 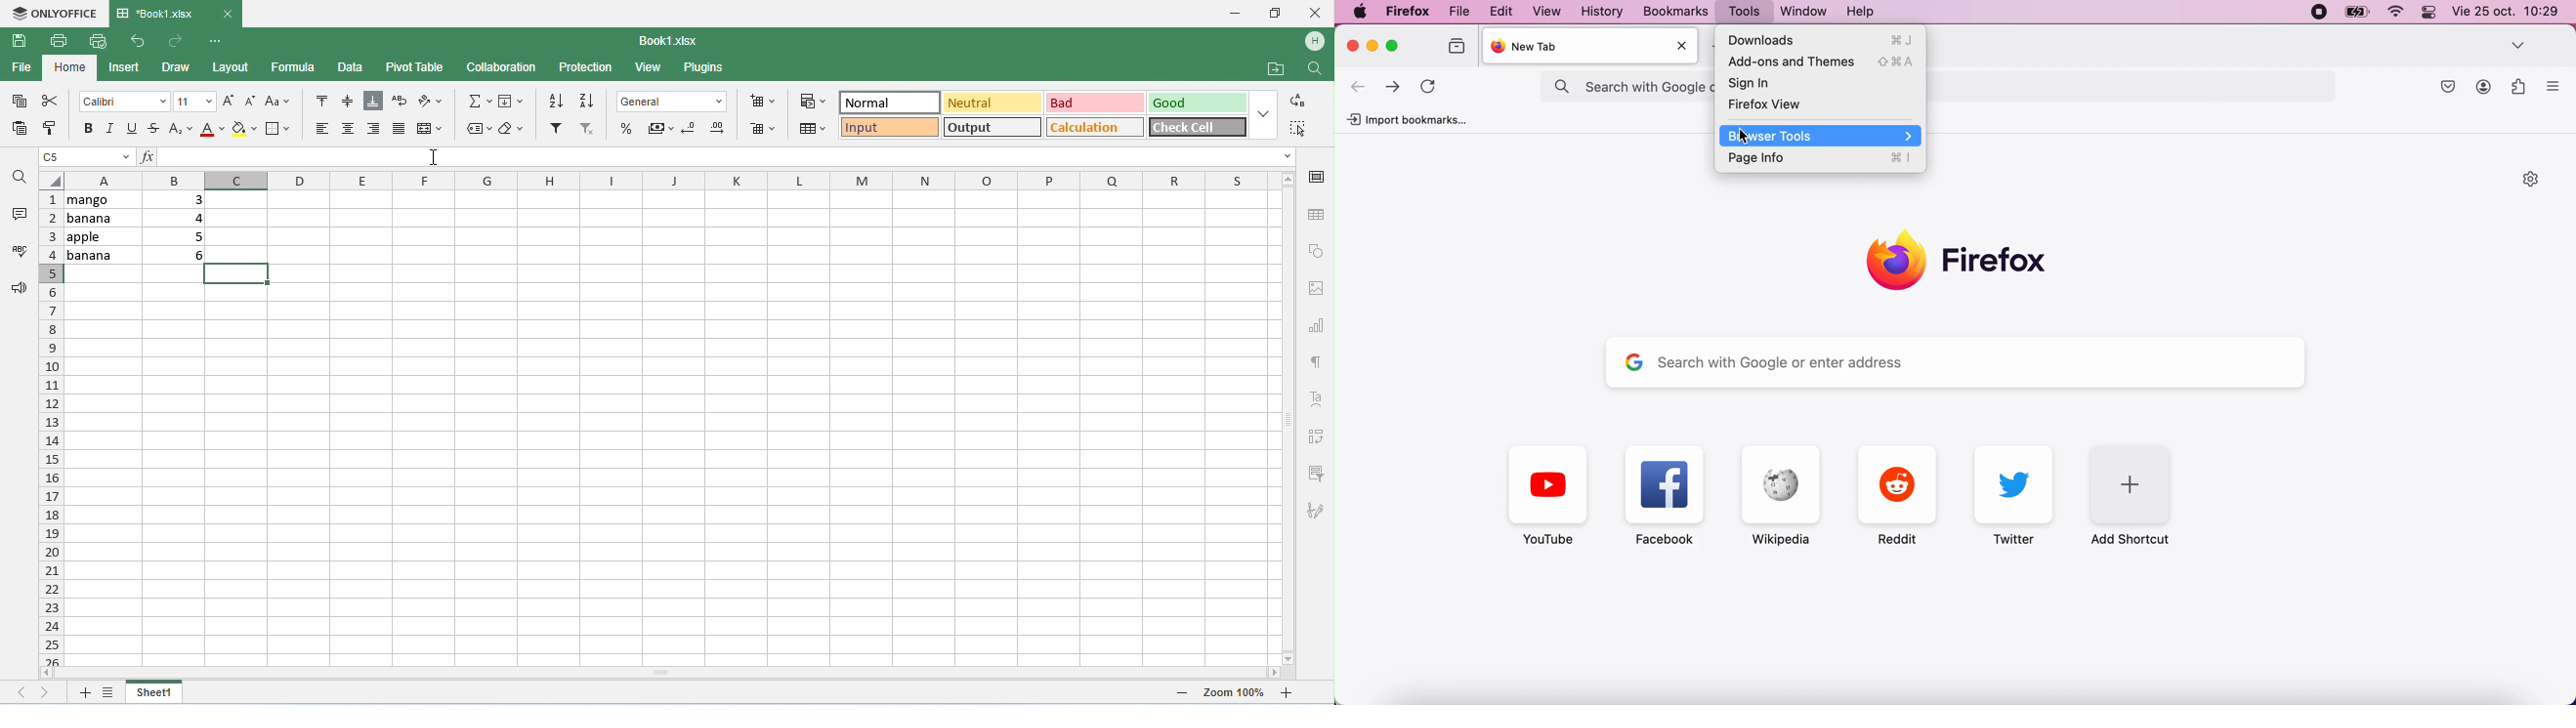 What do you see at coordinates (1300, 129) in the screenshot?
I see `select all` at bounding box center [1300, 129].